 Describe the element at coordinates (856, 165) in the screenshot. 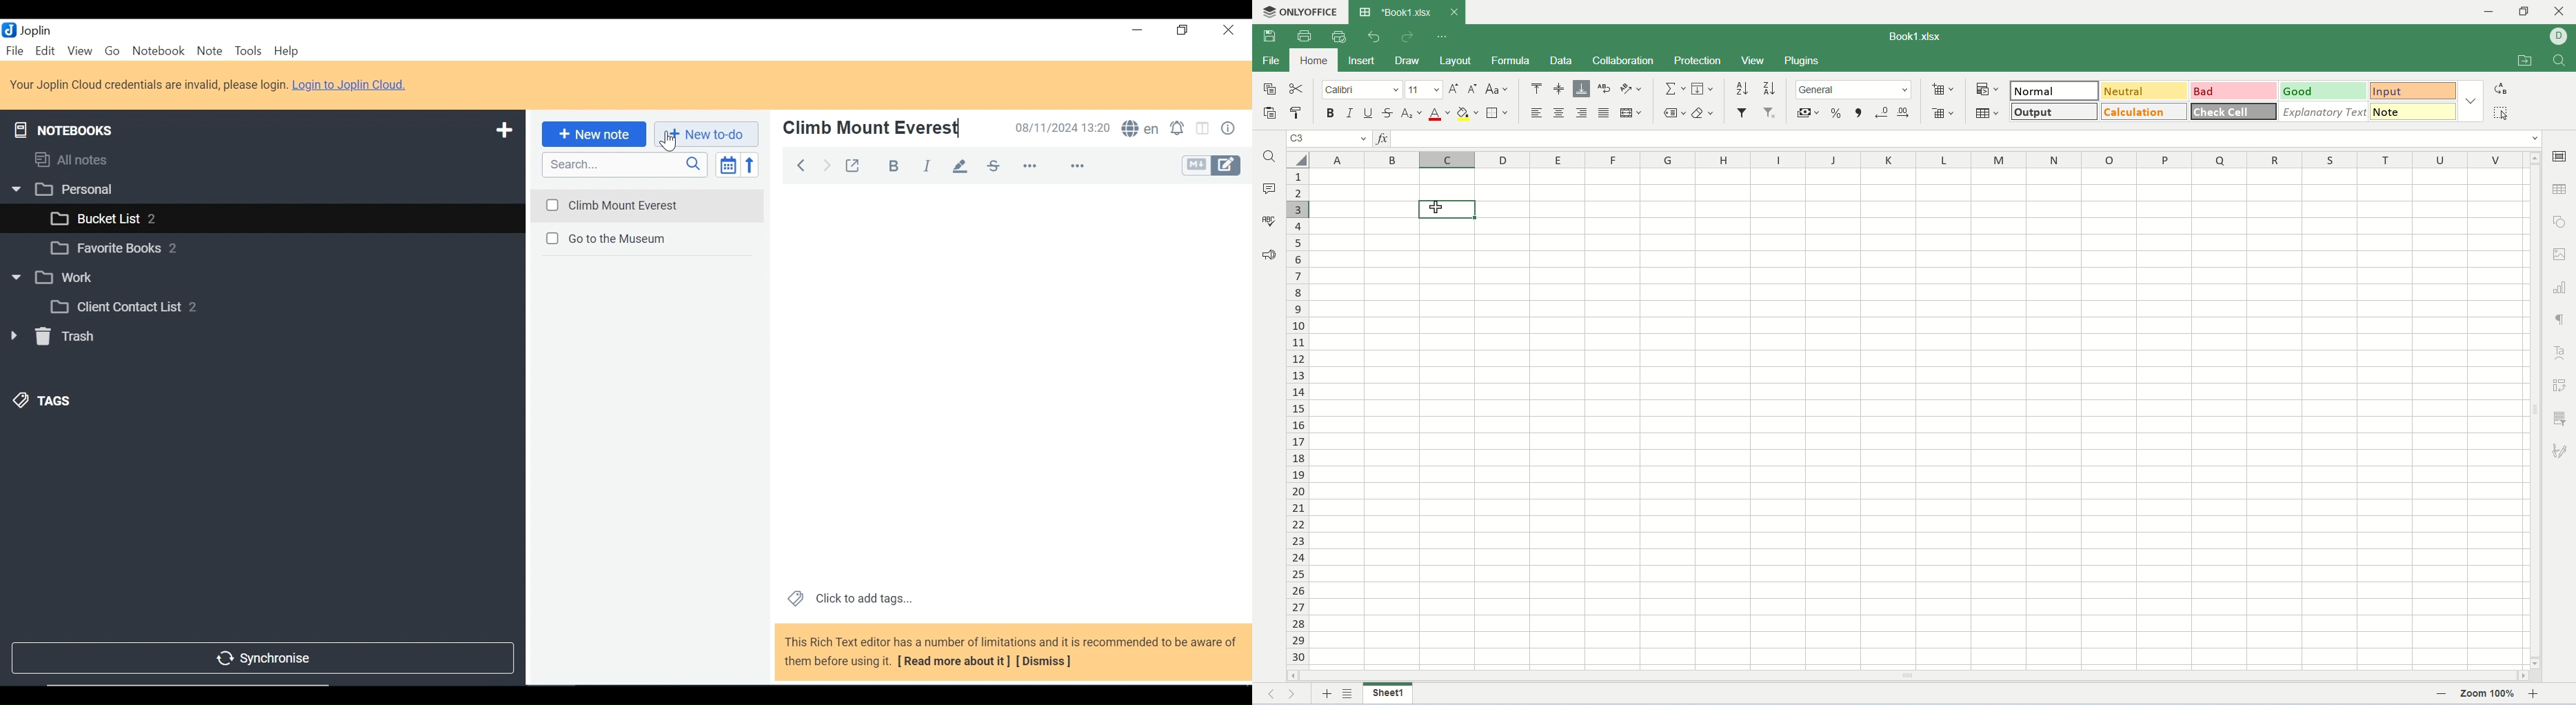

I see `Toggle External editing` at that location.